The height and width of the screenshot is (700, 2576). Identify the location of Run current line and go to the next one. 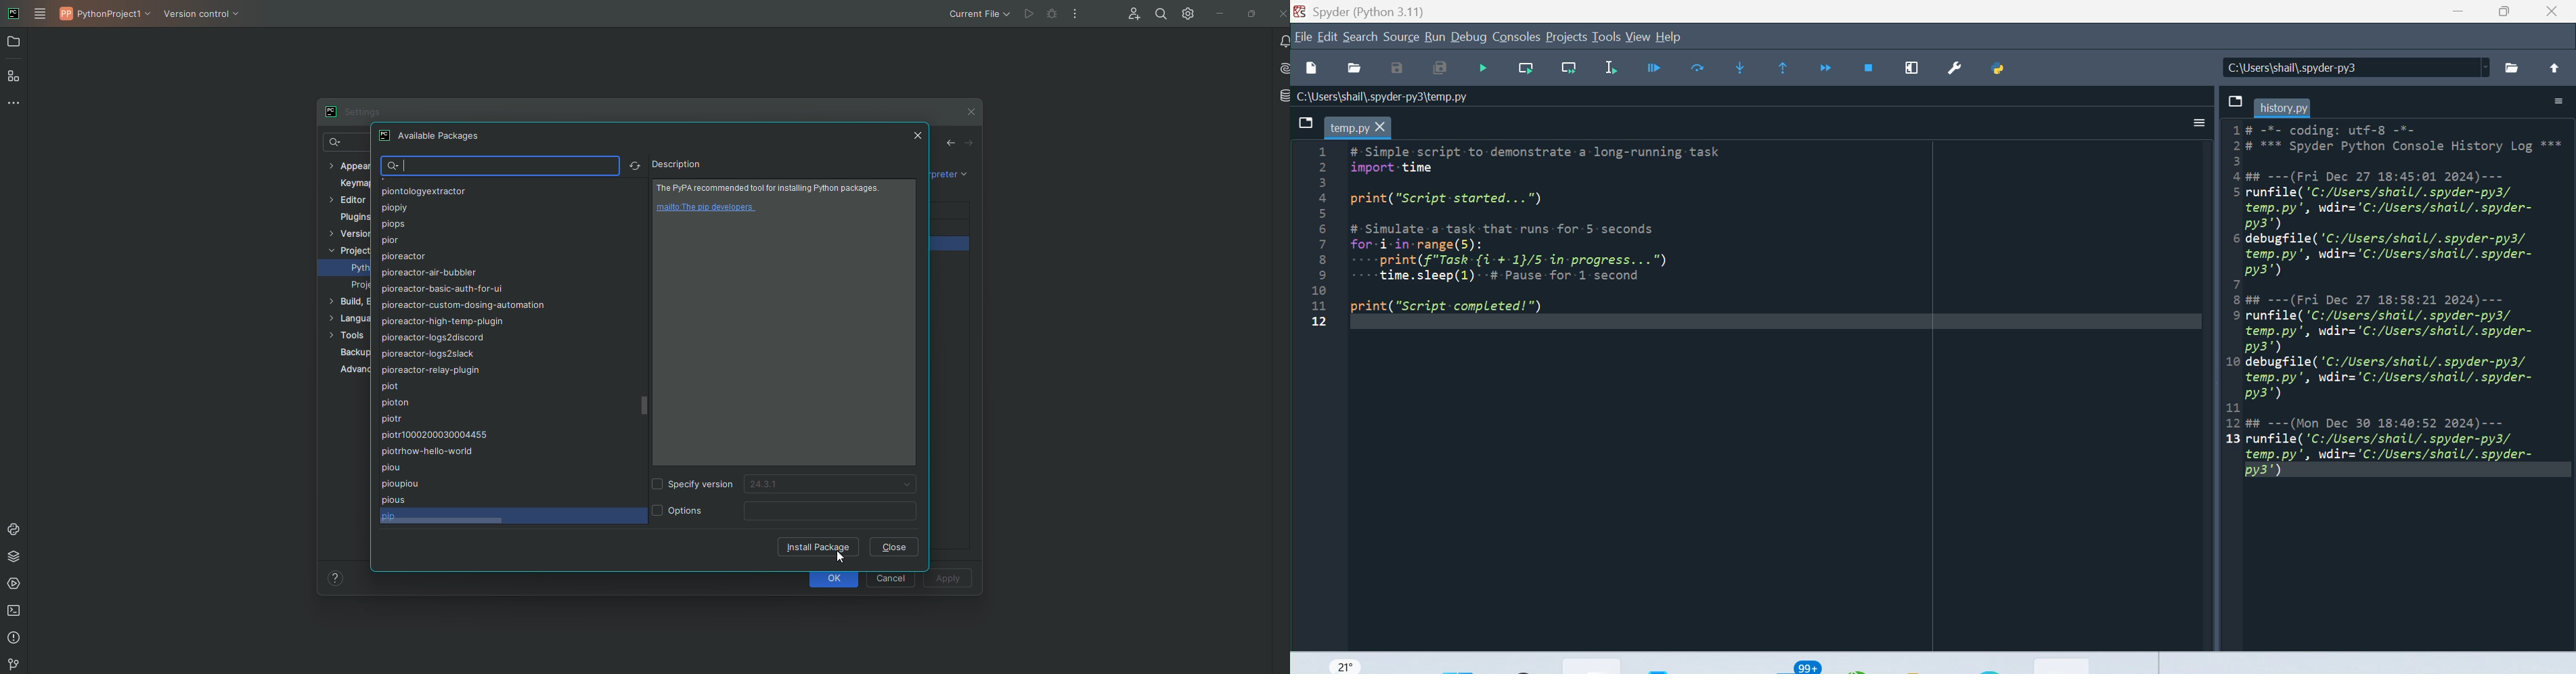
(1567, 66).